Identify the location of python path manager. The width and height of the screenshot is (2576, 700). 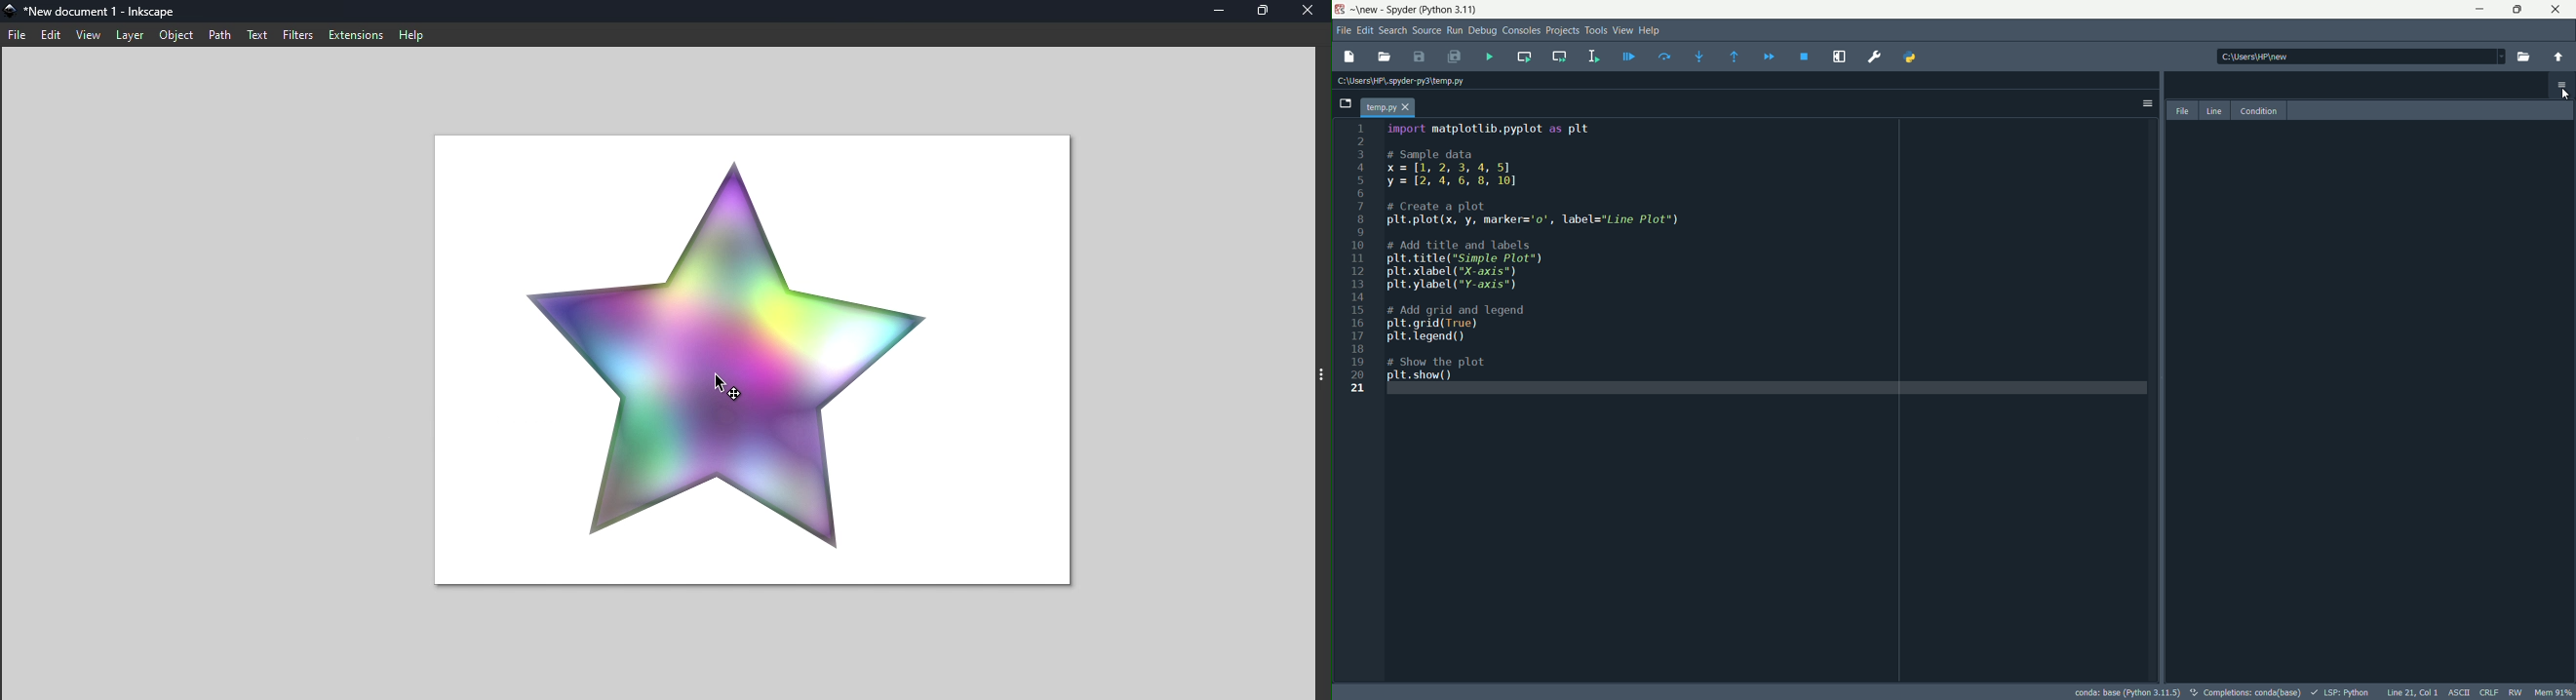
(1914, 57).